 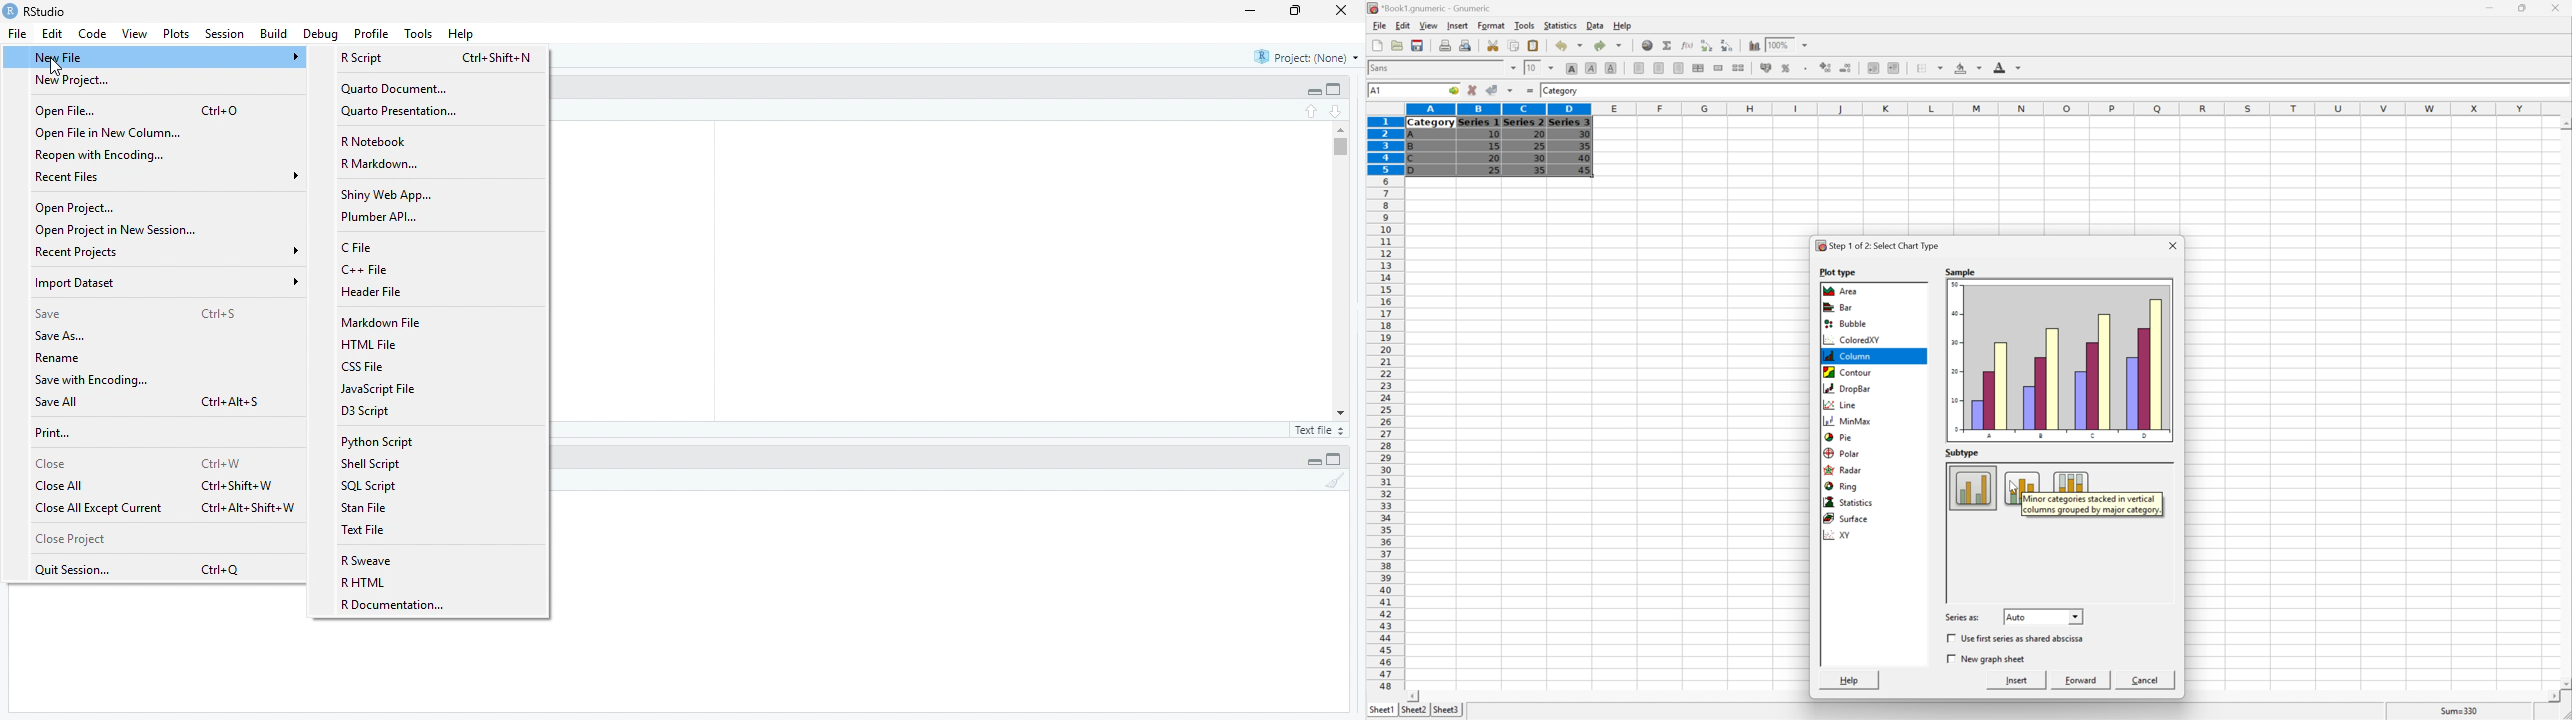 I want to click on Ctrl+Alt+S, so click(x=233, y=402).